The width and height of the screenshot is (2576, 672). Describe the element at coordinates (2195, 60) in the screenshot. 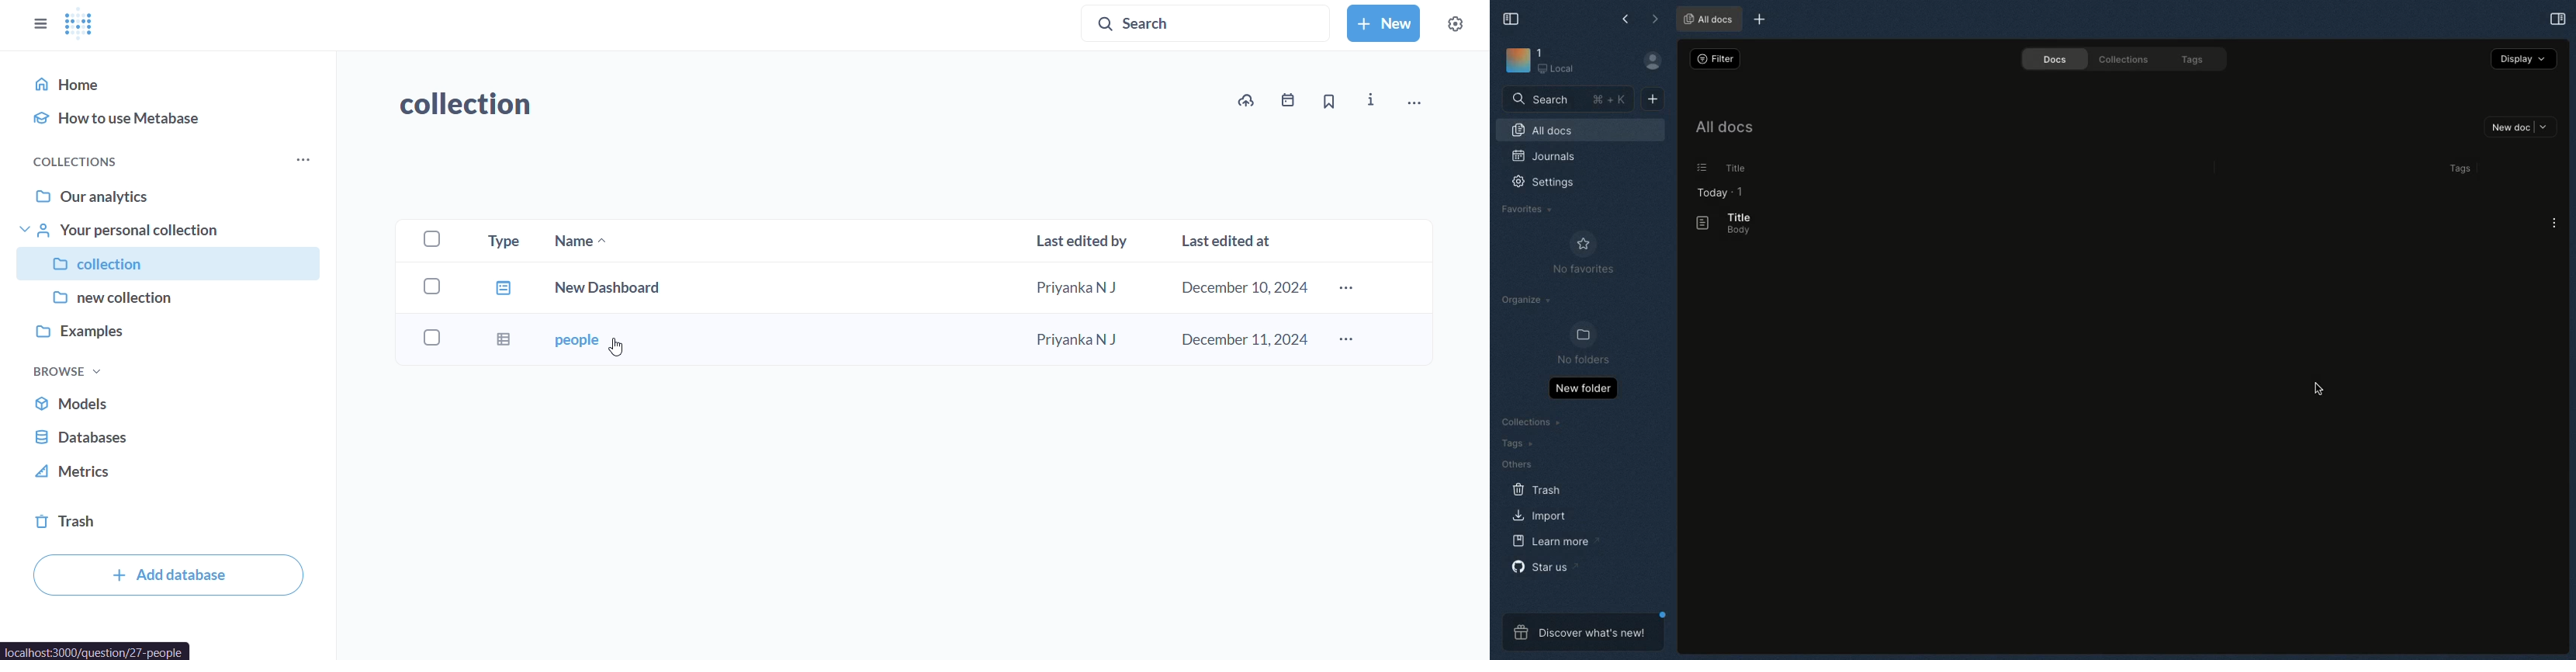

I see `Tags` at that location.